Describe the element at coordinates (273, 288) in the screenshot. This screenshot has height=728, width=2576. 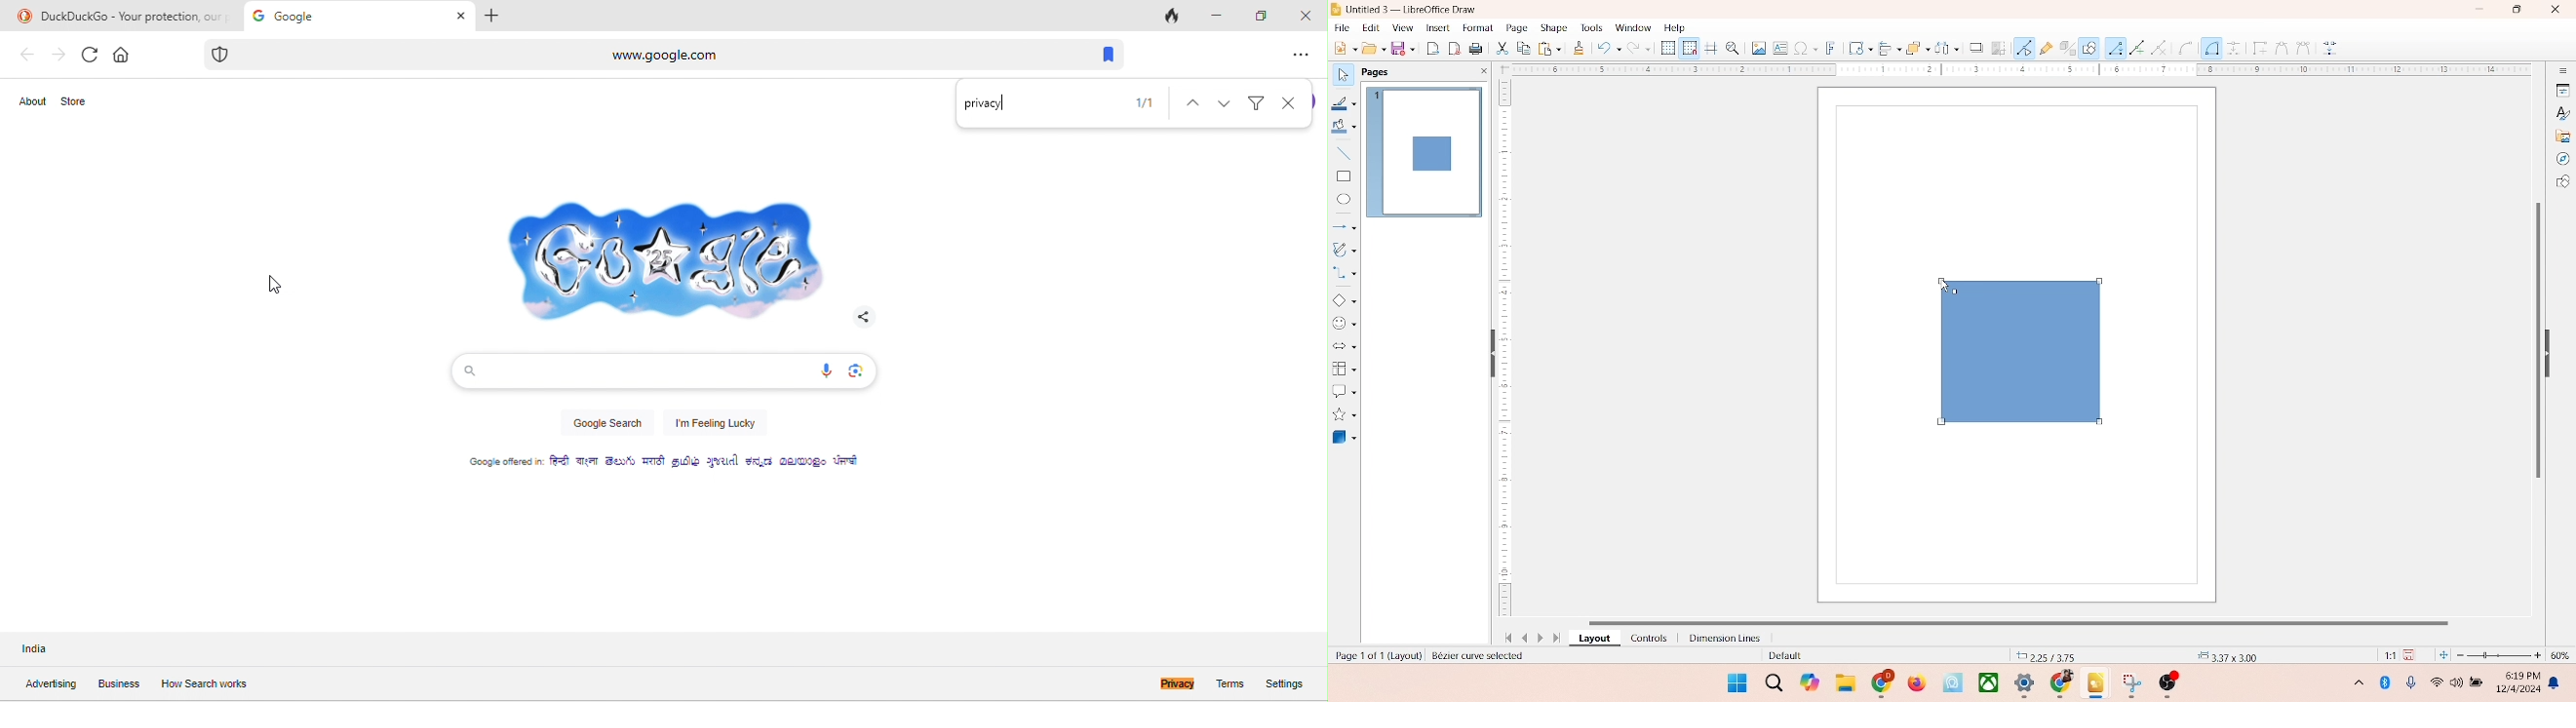
I see `cursor` at that location.